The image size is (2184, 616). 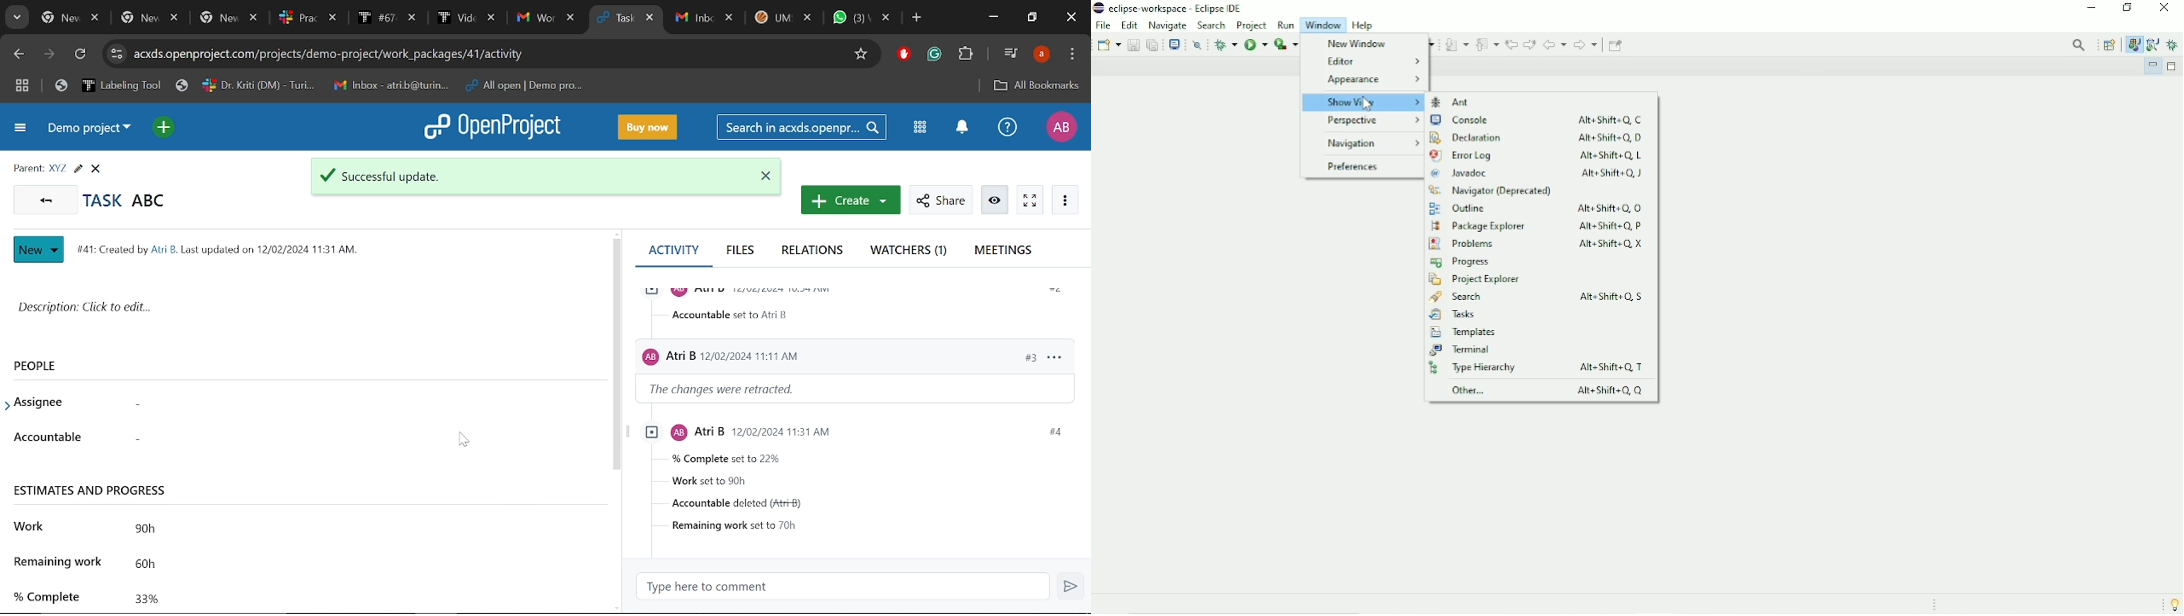 I want to click on Estimates and progress, so click(x=110, y=488).